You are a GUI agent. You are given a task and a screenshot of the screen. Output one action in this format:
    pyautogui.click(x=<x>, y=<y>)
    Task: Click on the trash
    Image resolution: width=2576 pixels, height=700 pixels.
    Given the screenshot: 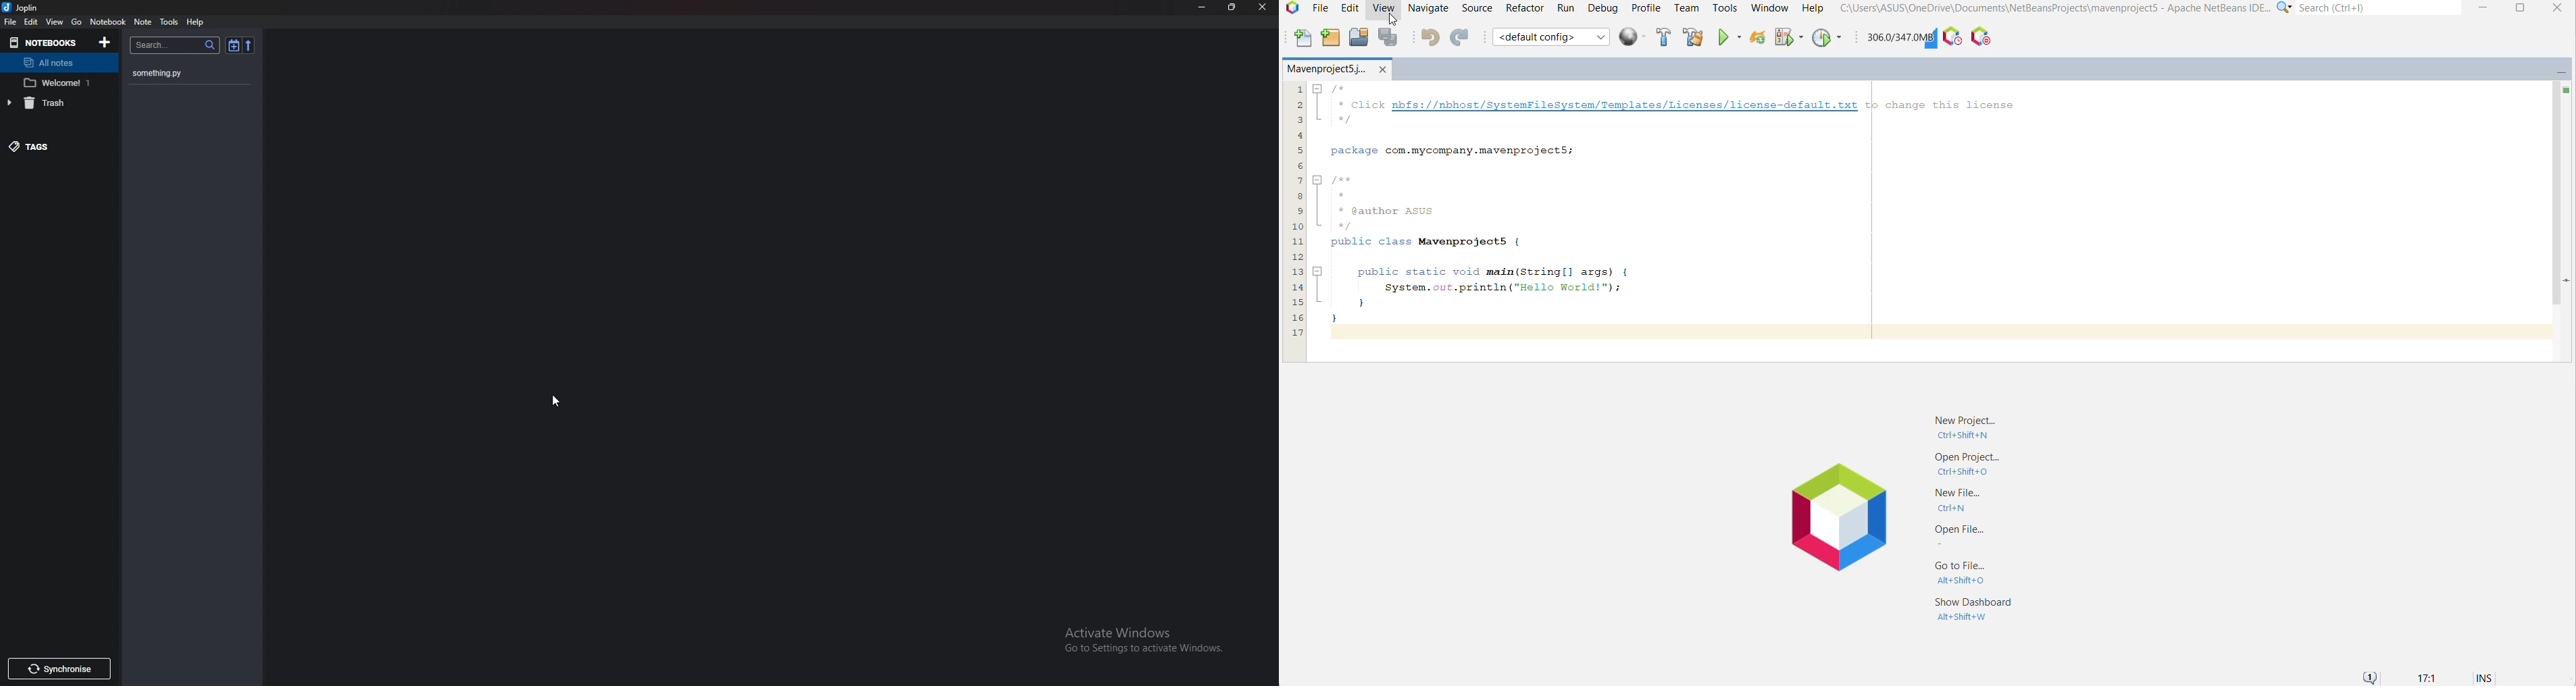 What is the action you would take?
    pyautogui.click(x=52, y=103)
    